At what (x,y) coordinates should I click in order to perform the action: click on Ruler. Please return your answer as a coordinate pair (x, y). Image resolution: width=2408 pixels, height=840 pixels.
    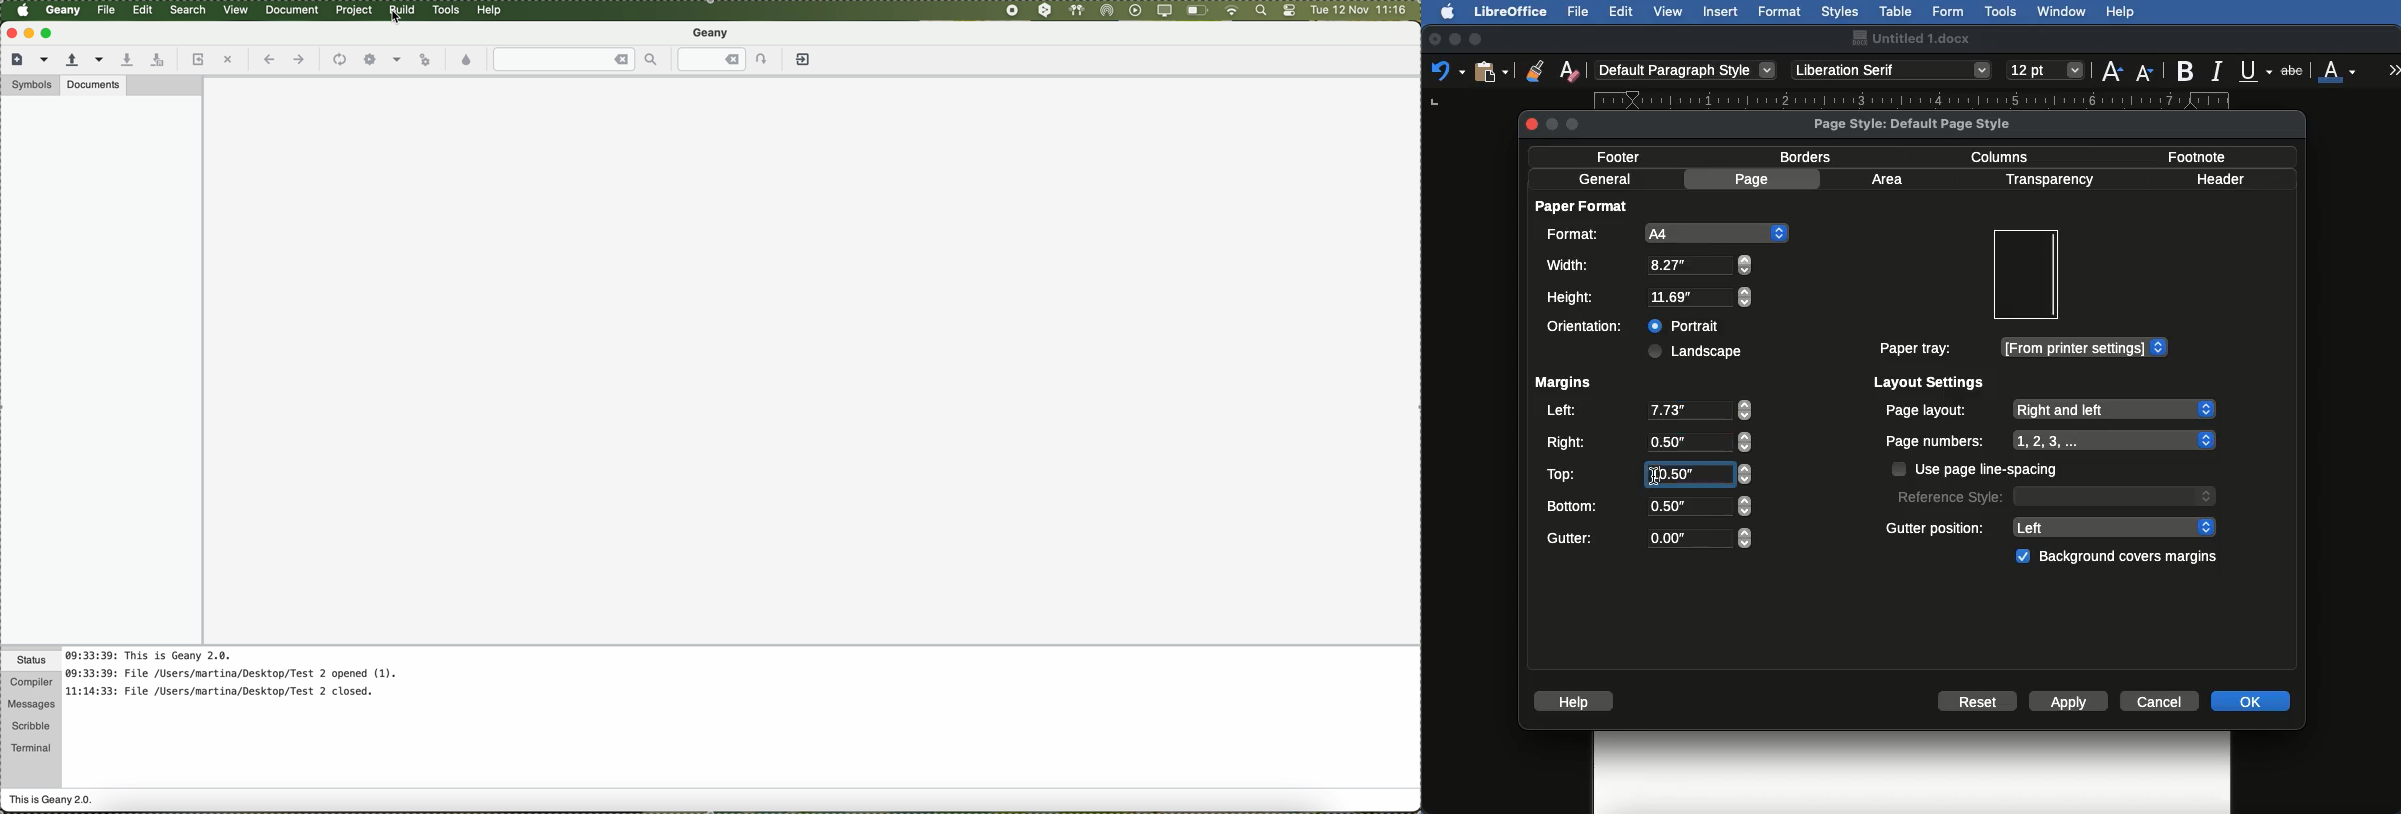
    Looking at the image, I should click on (1927, 101).